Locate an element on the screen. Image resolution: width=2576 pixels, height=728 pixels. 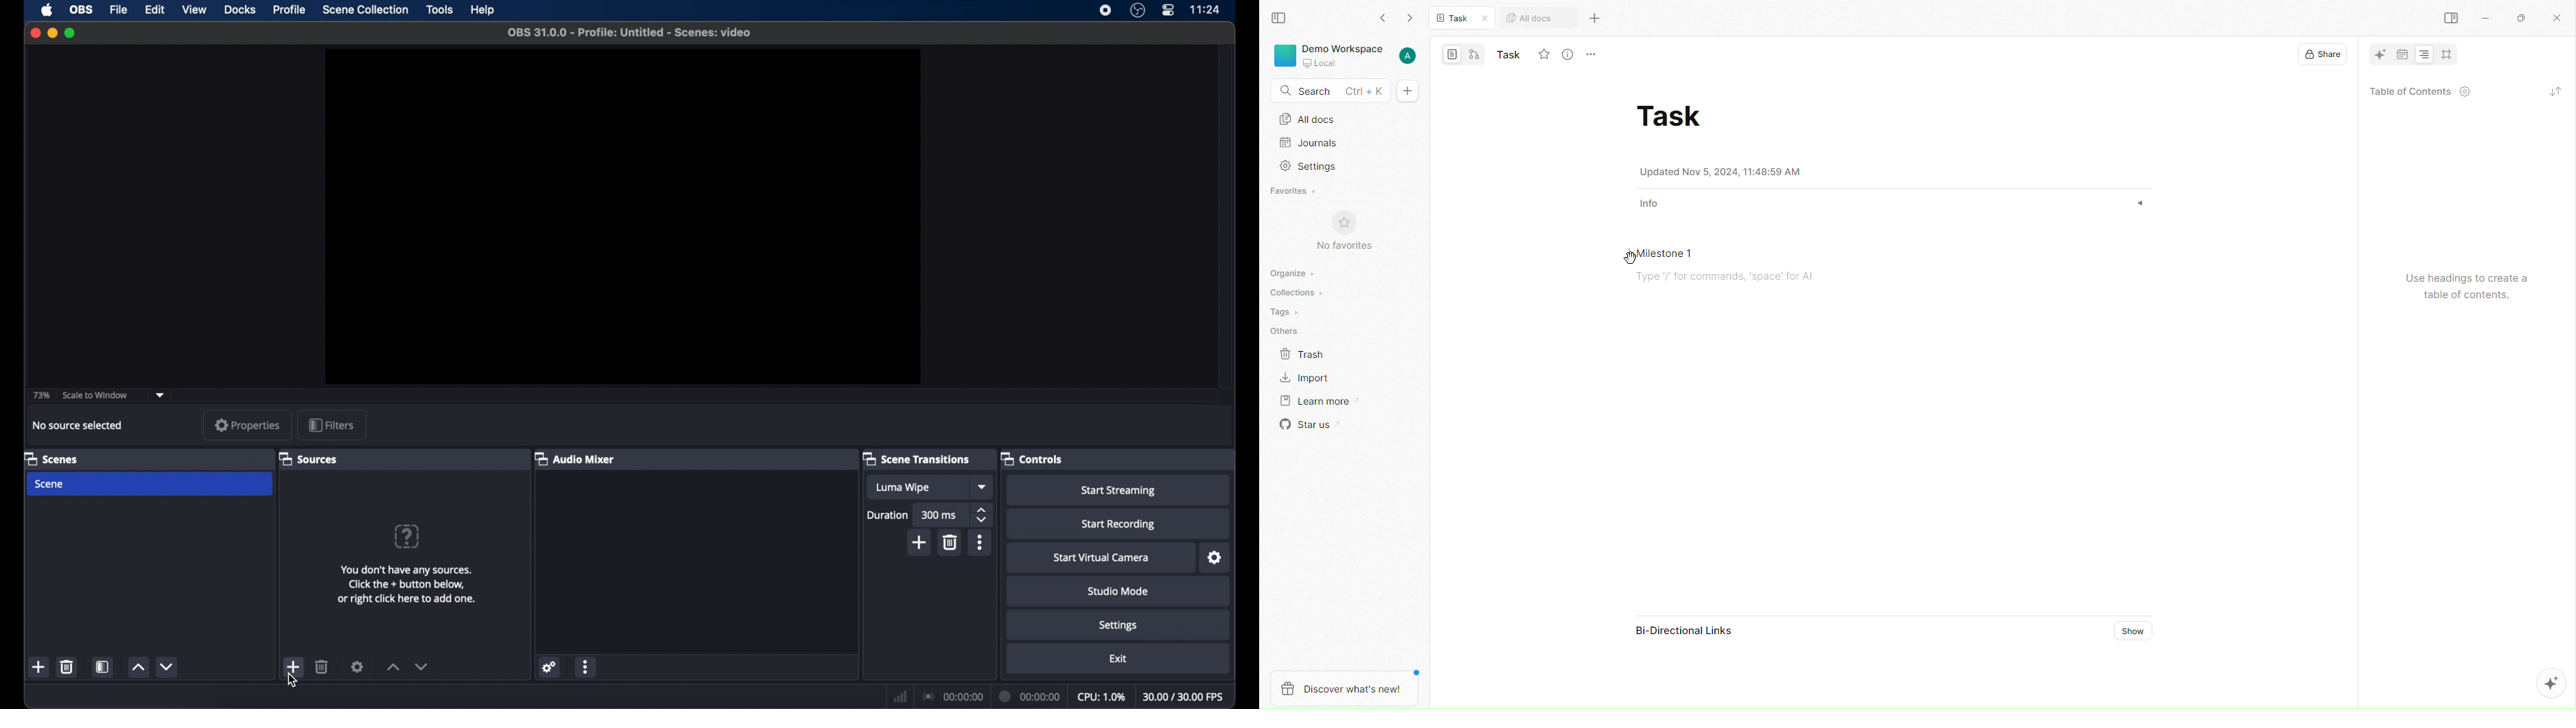
tools is located at coordinates (440, 9).